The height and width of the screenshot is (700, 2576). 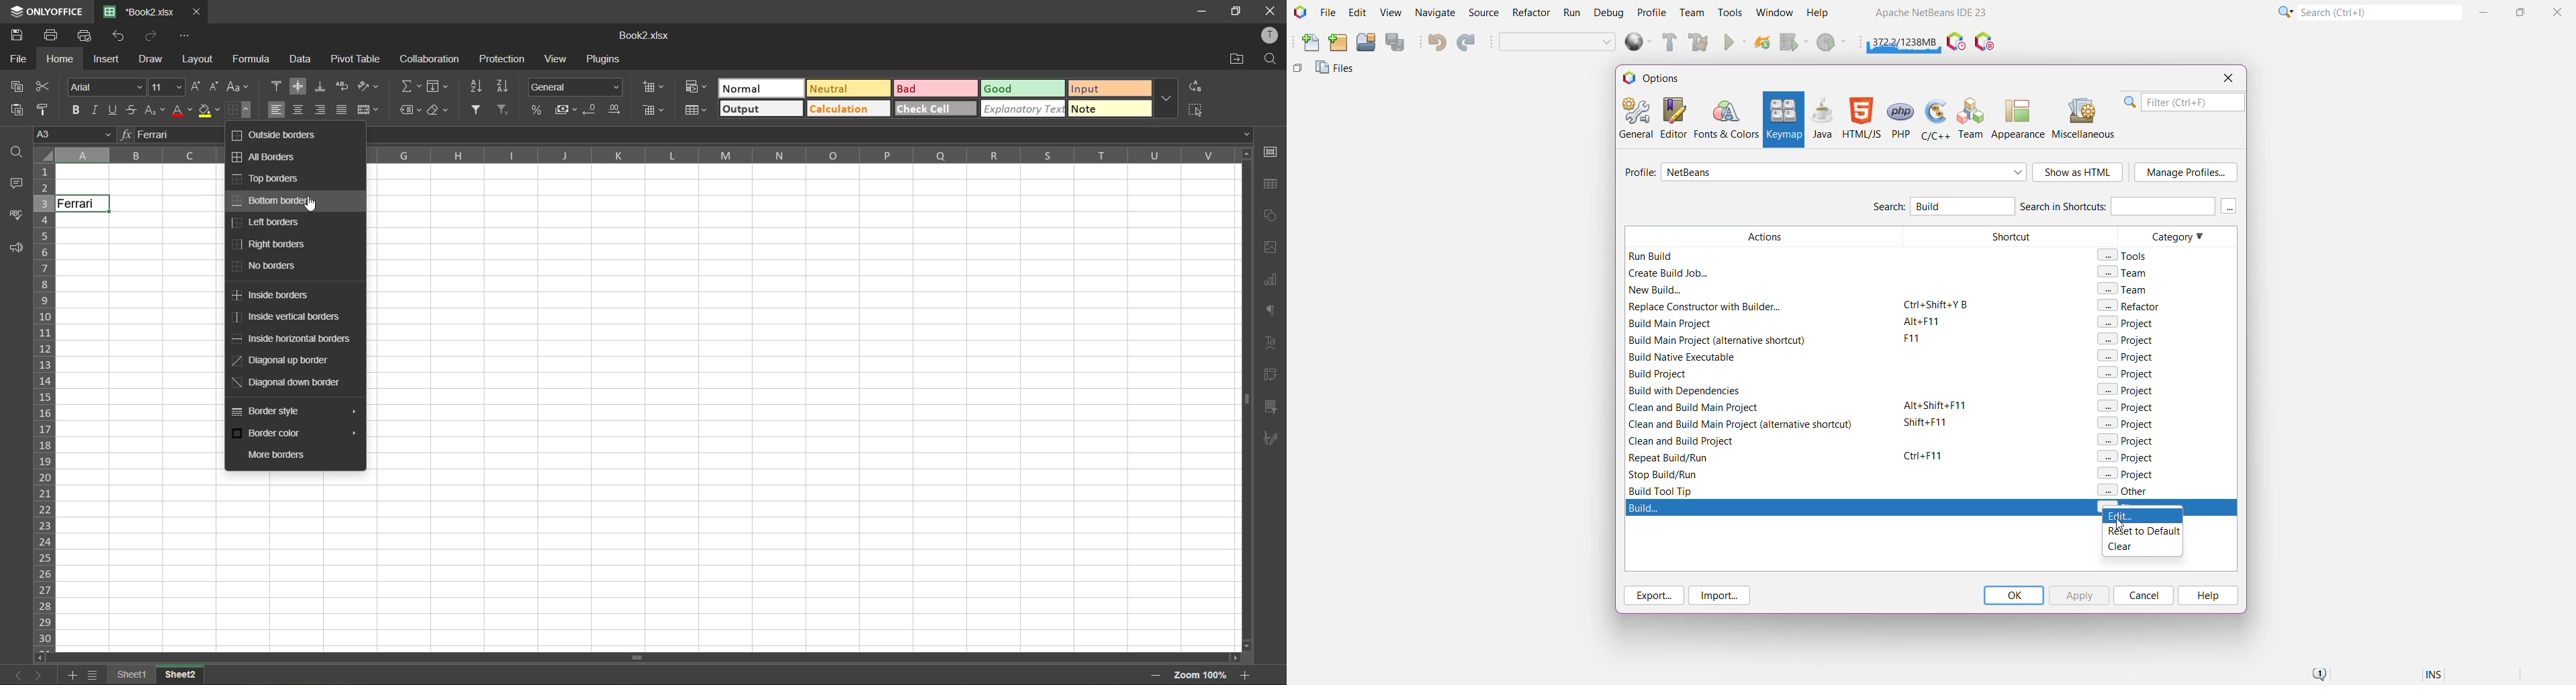 What do you see at coordinates (275, 86) in the screenshot?
I see `align top` at bounding box center [275, 86].